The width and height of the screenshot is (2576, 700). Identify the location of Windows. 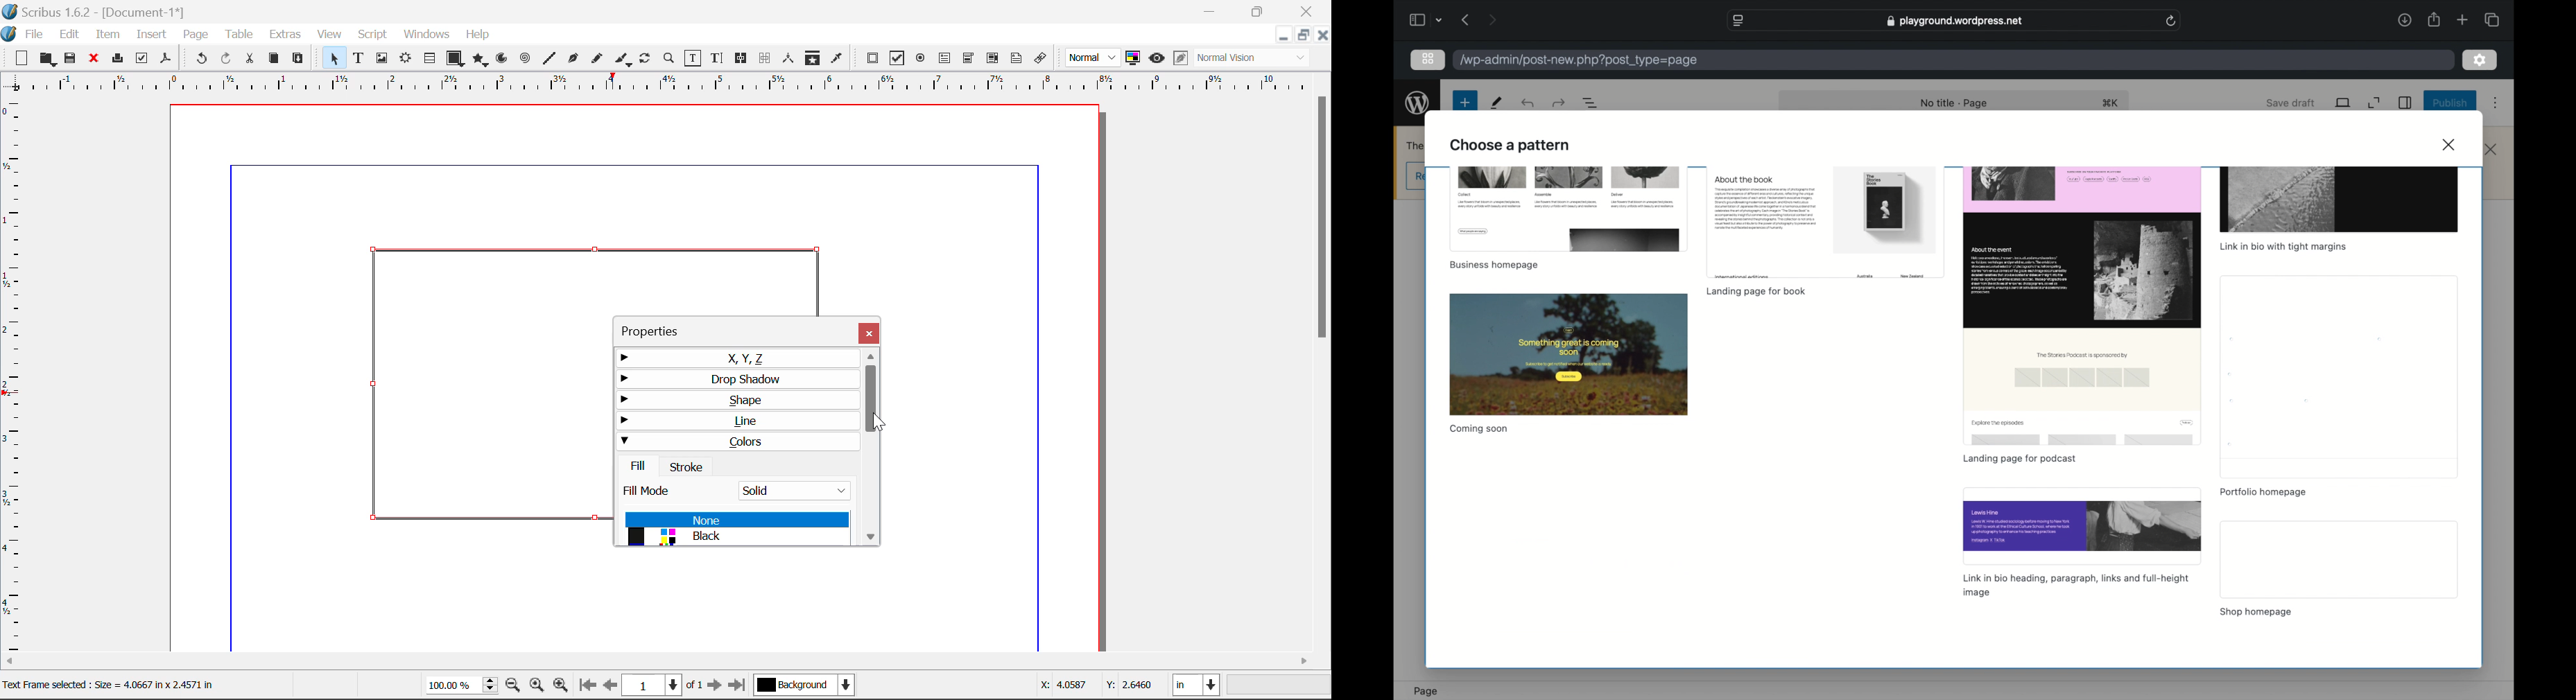
(426, 35).